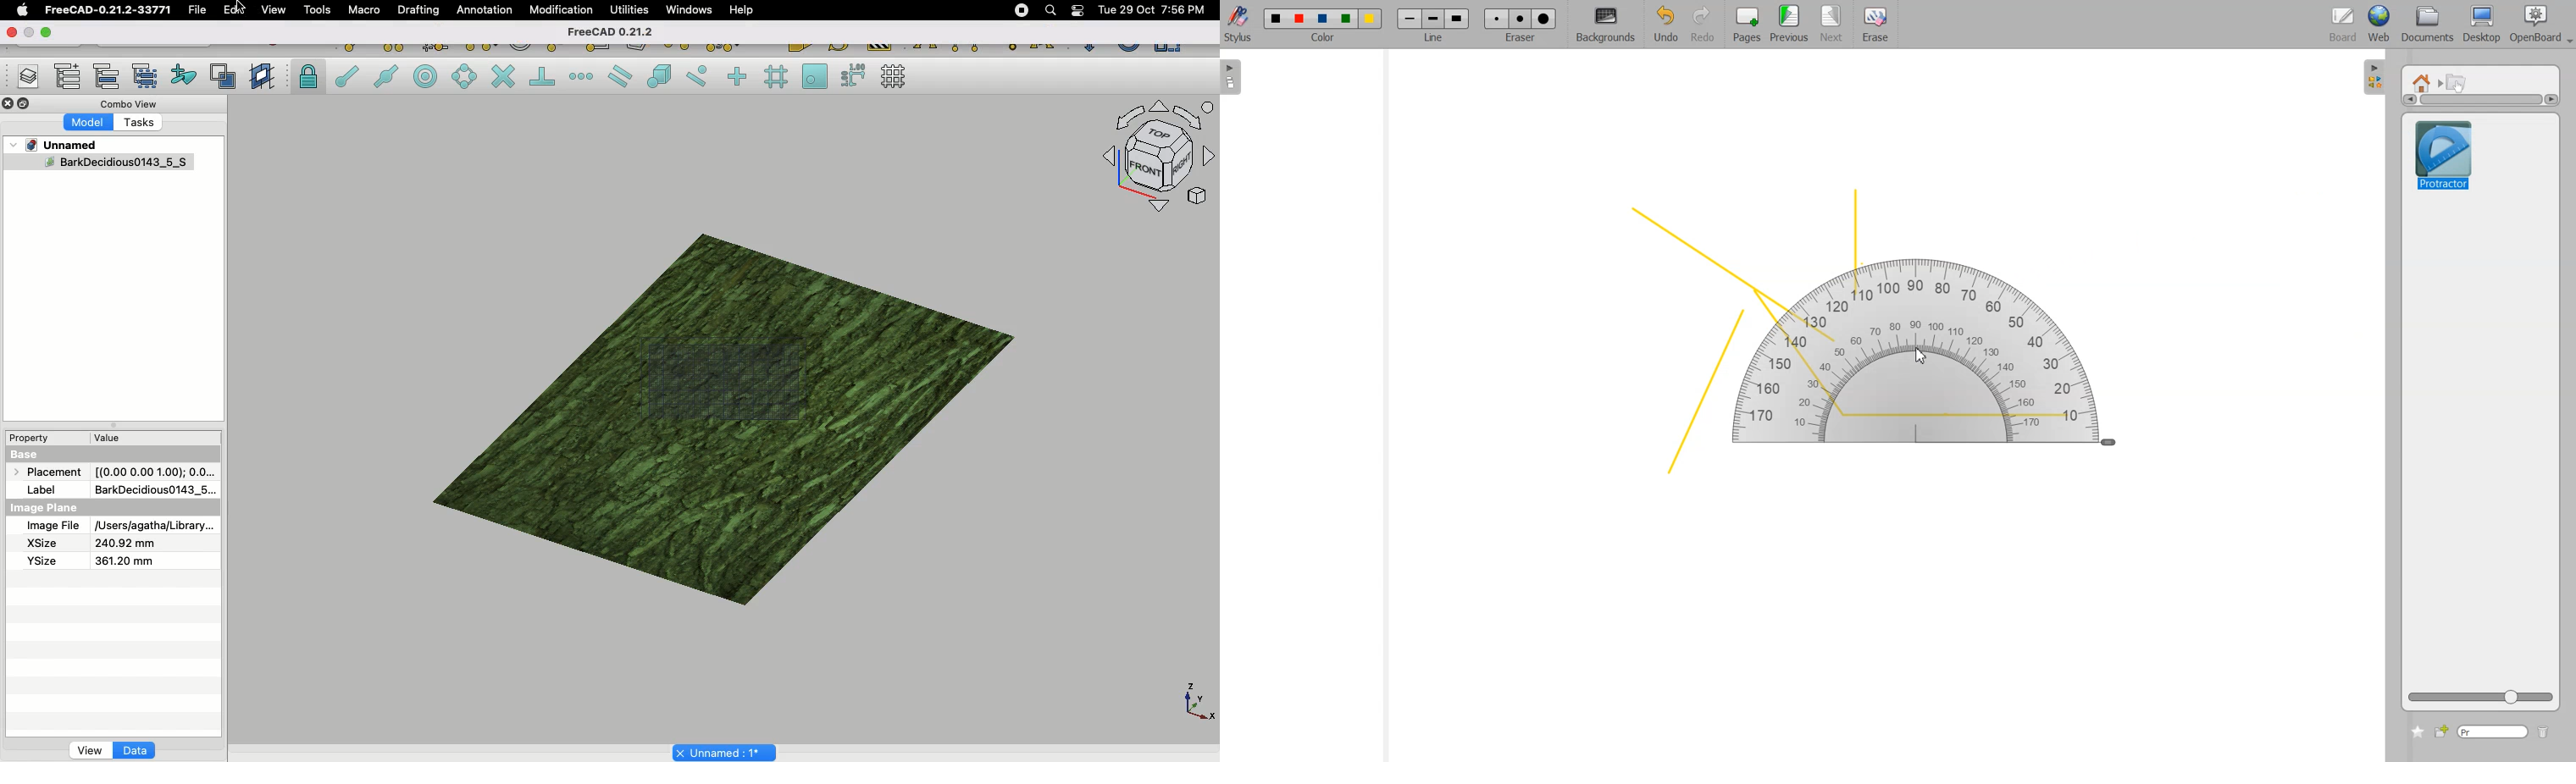 The image size is (2576, 784). Describe the element at coordinates (109, 10) in the screenshot. I see `FreeCAD` at that location.